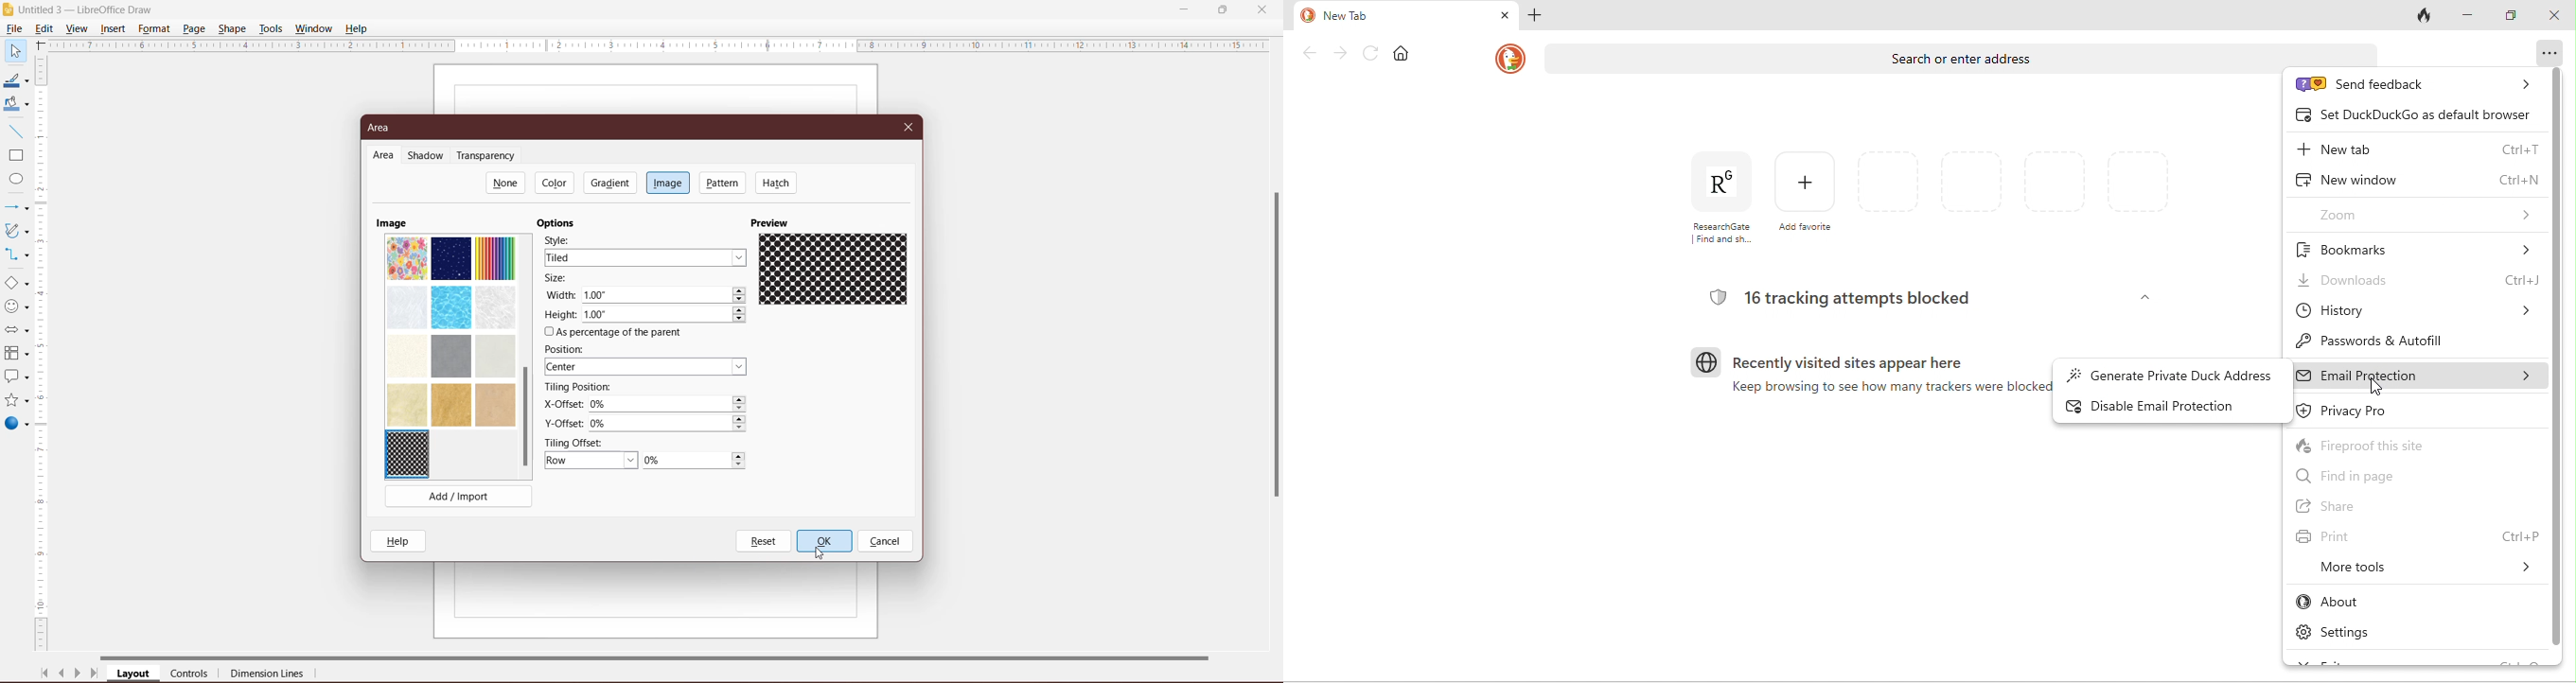 This screenshot has height=700, width=2576. Describe the element at coordinates (1716, 198) in the screenshot. I see `research gate` at that location.